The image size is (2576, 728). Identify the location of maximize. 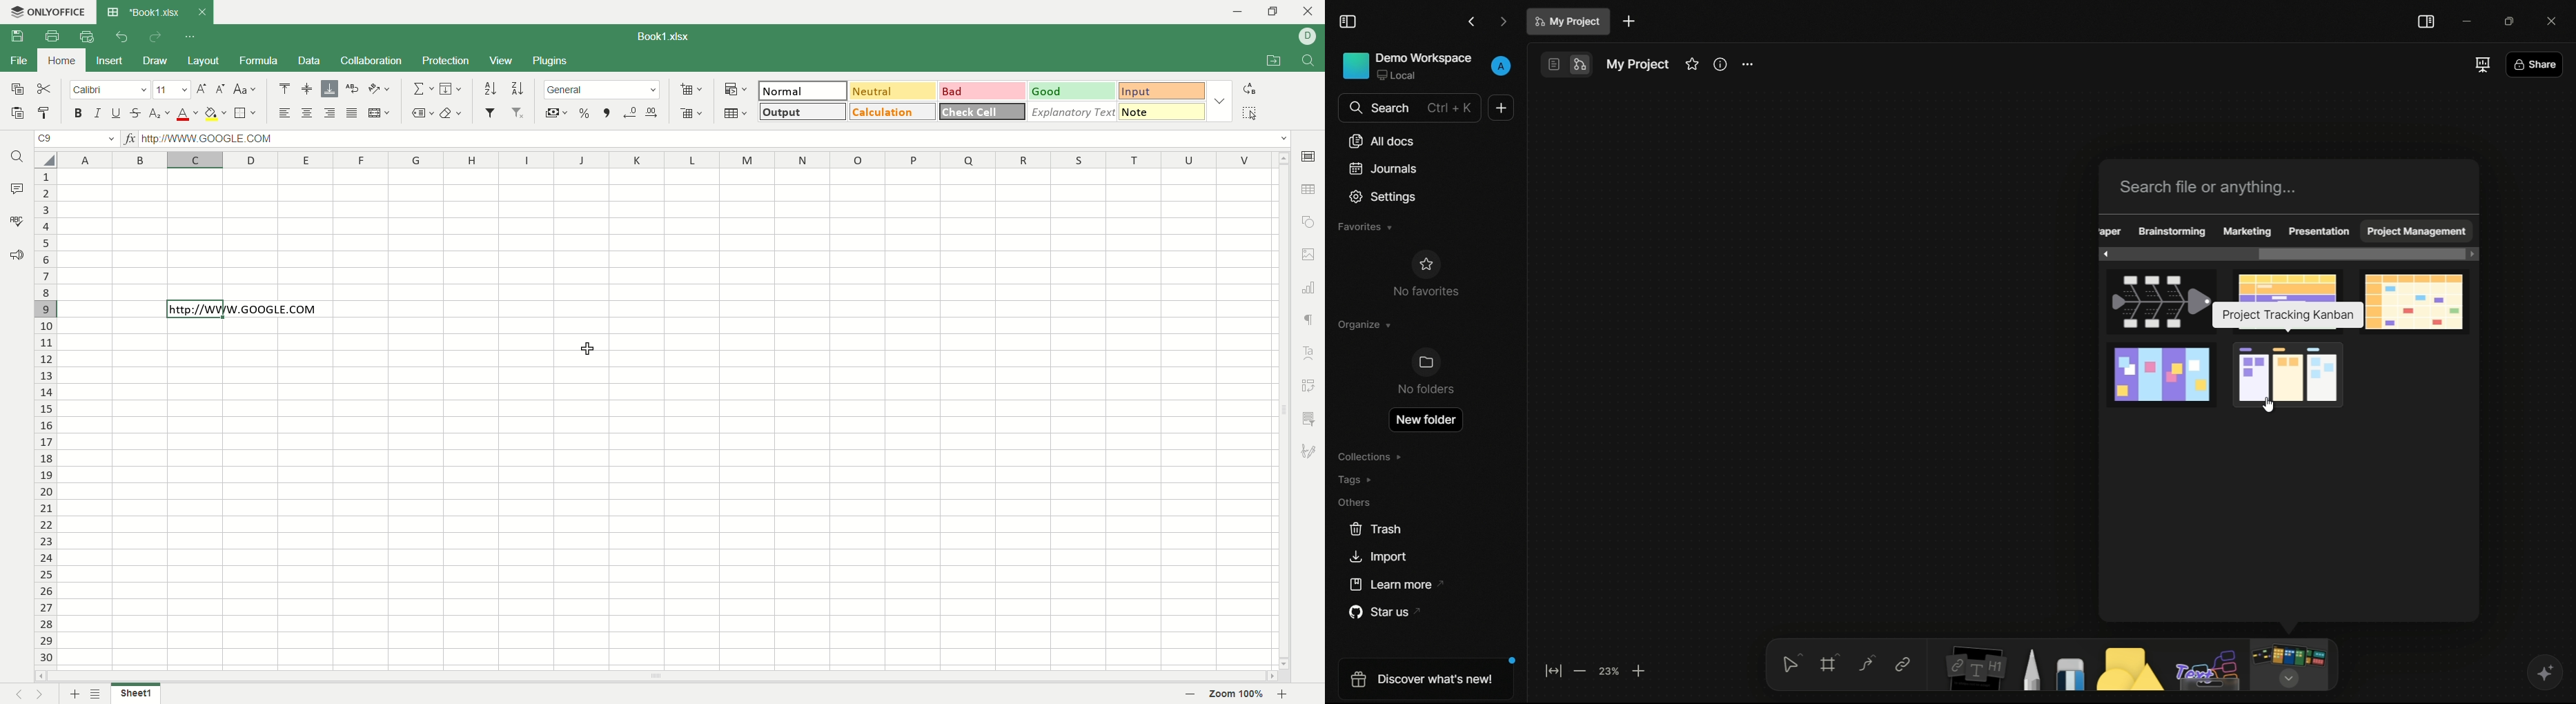
(1273, 12).